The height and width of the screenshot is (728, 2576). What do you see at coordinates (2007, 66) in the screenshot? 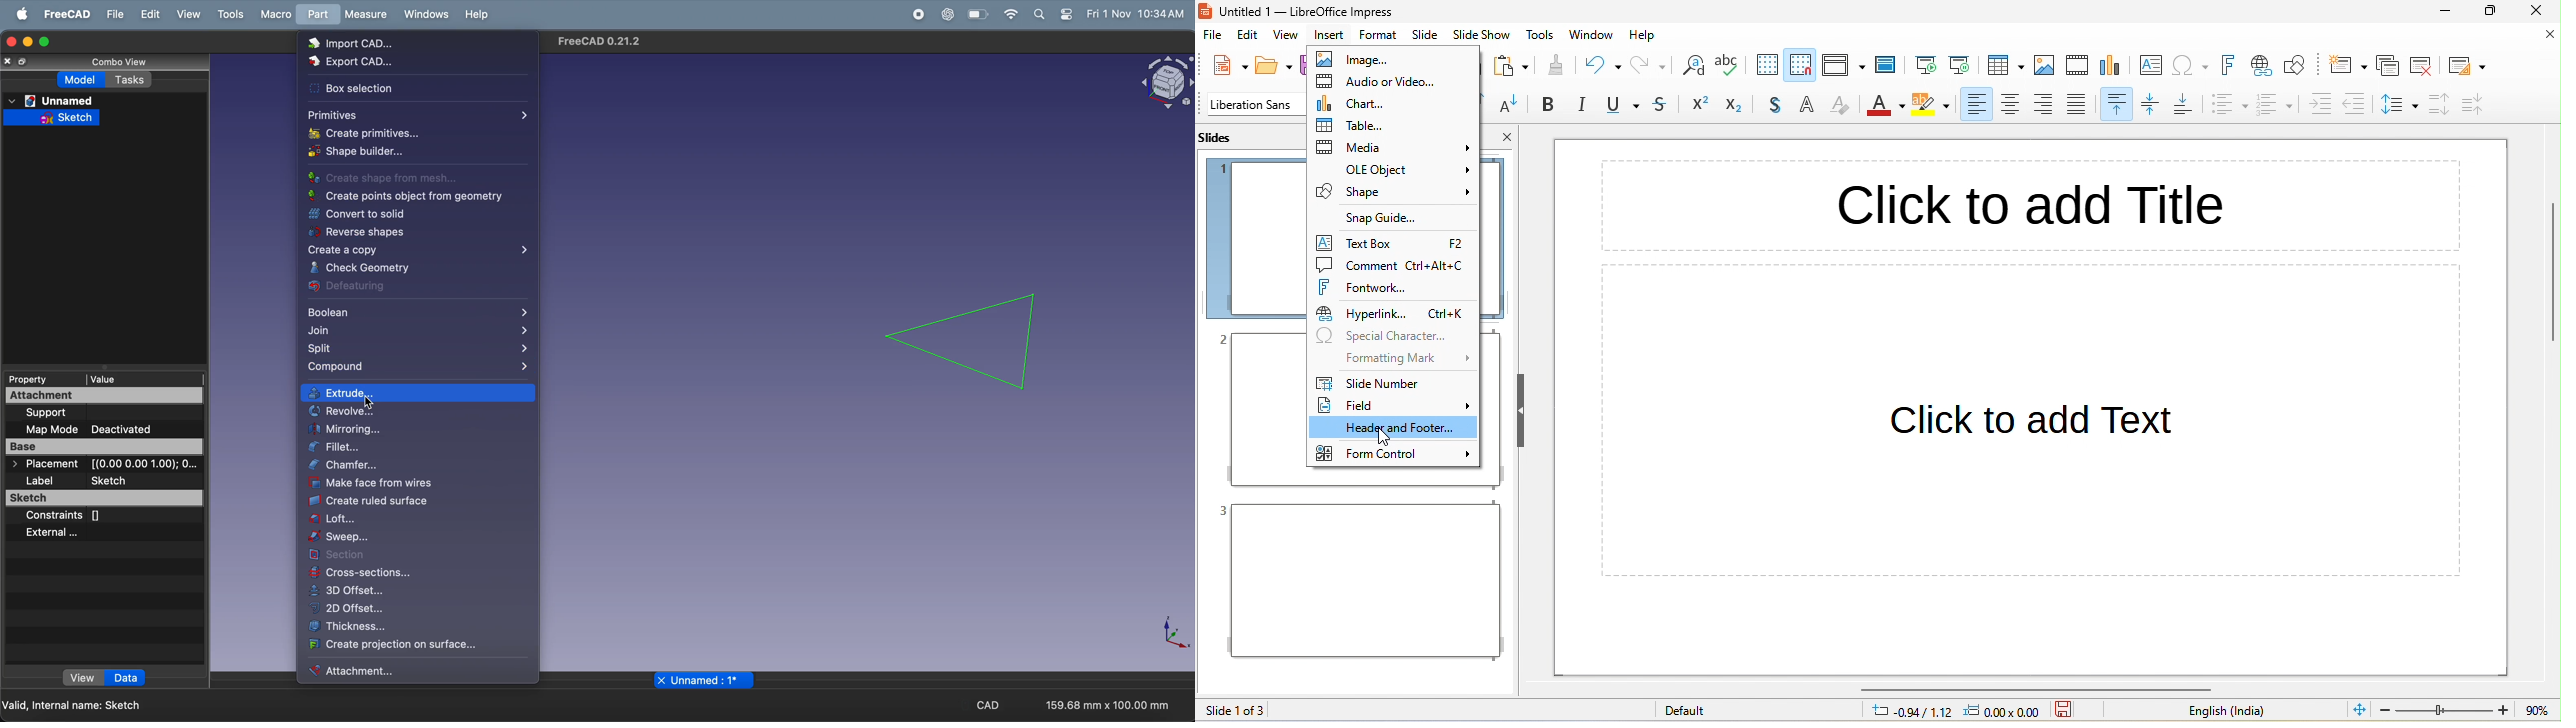
I see `table` at bounding box center [2007, 66].